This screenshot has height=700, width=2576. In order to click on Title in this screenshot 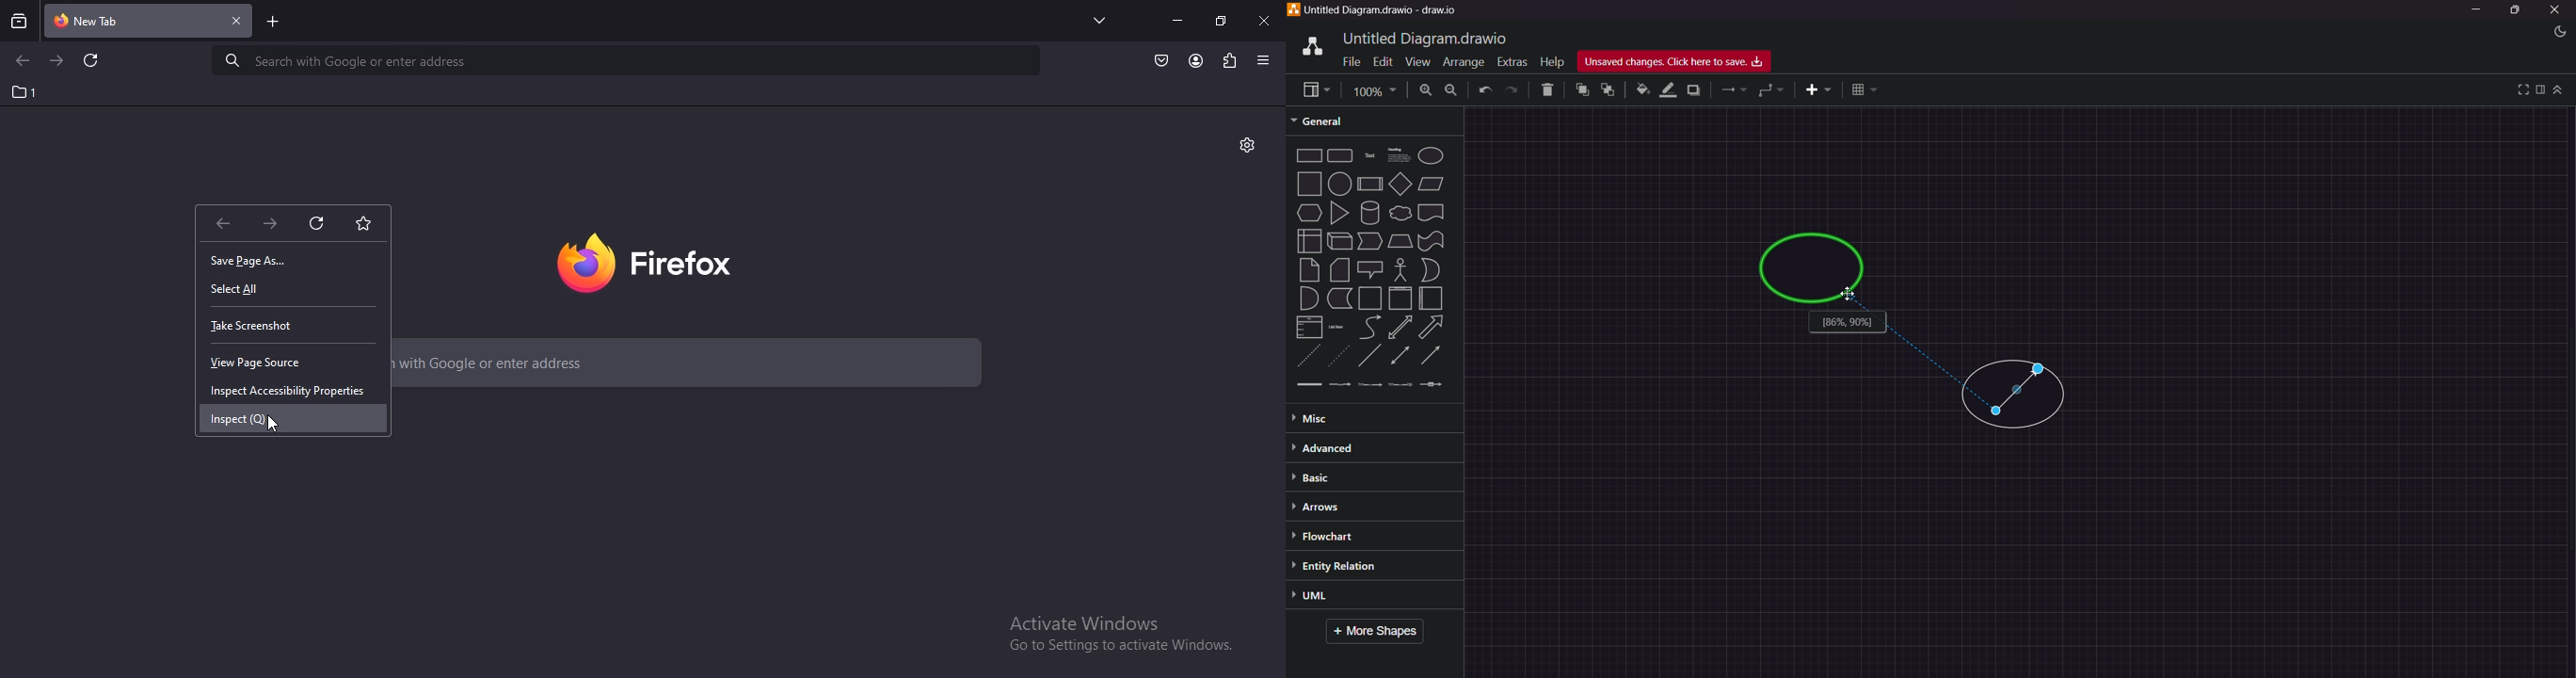, I will do `click(1386, 11)`.